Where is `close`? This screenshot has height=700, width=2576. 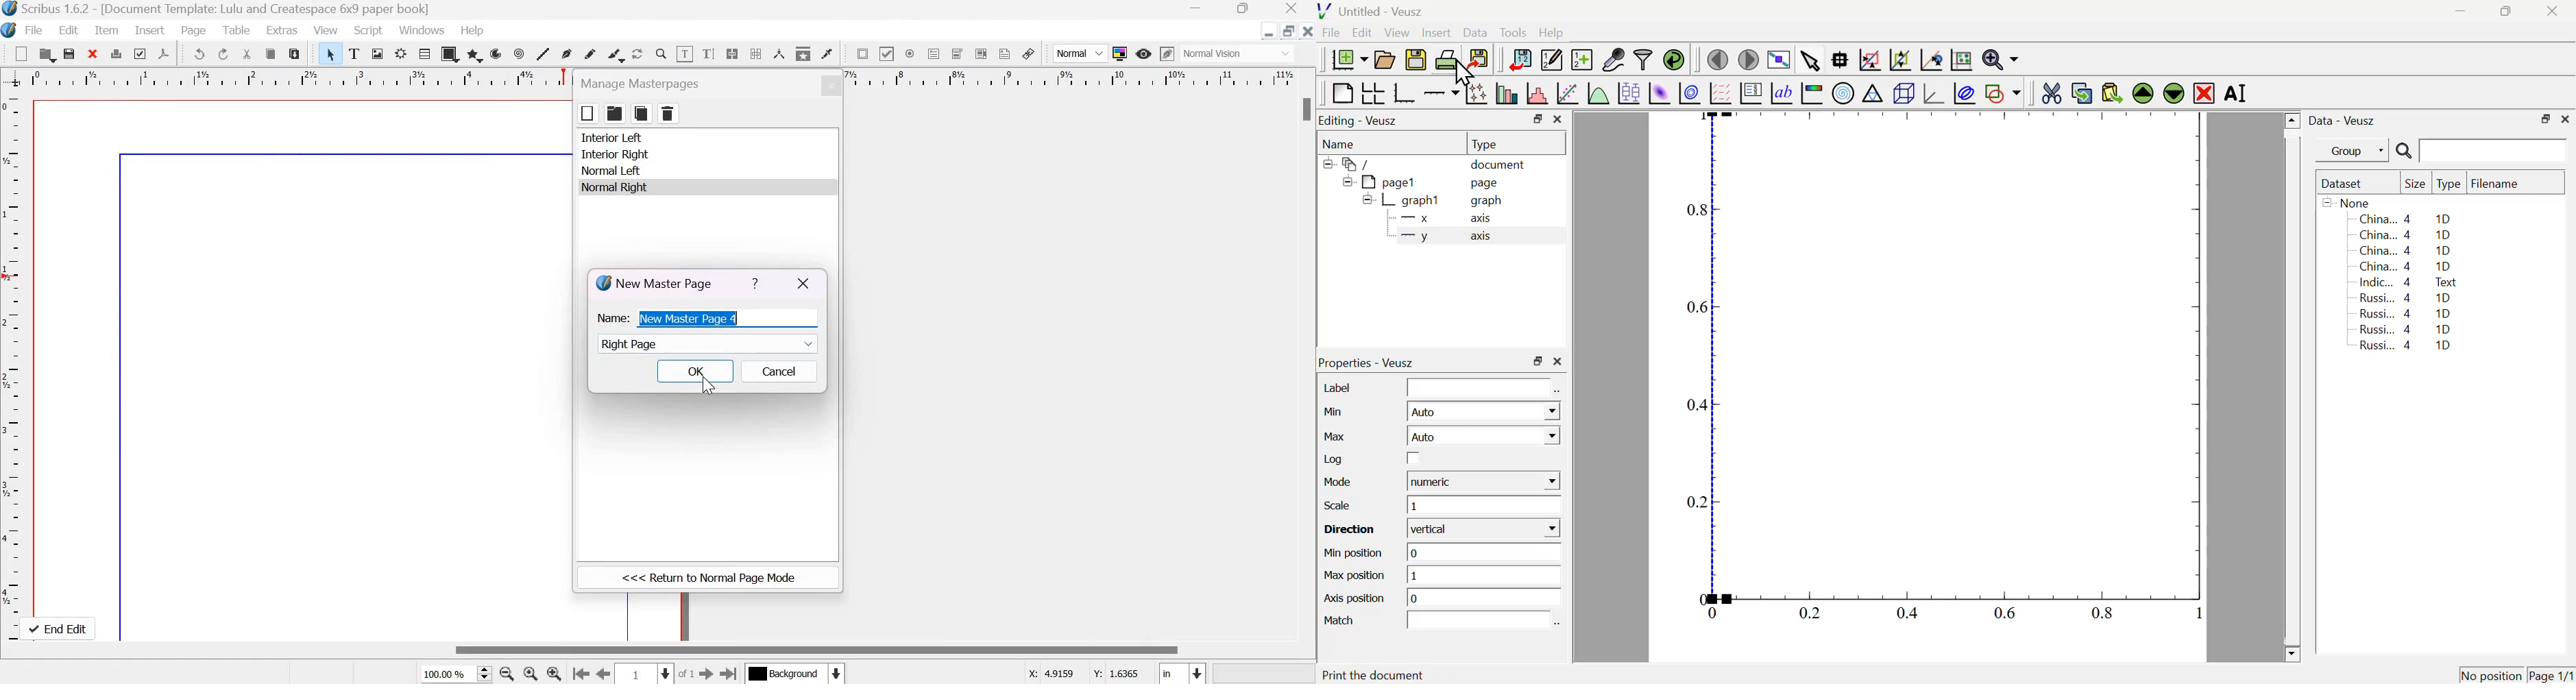
close is located at coordinates (93, 54).